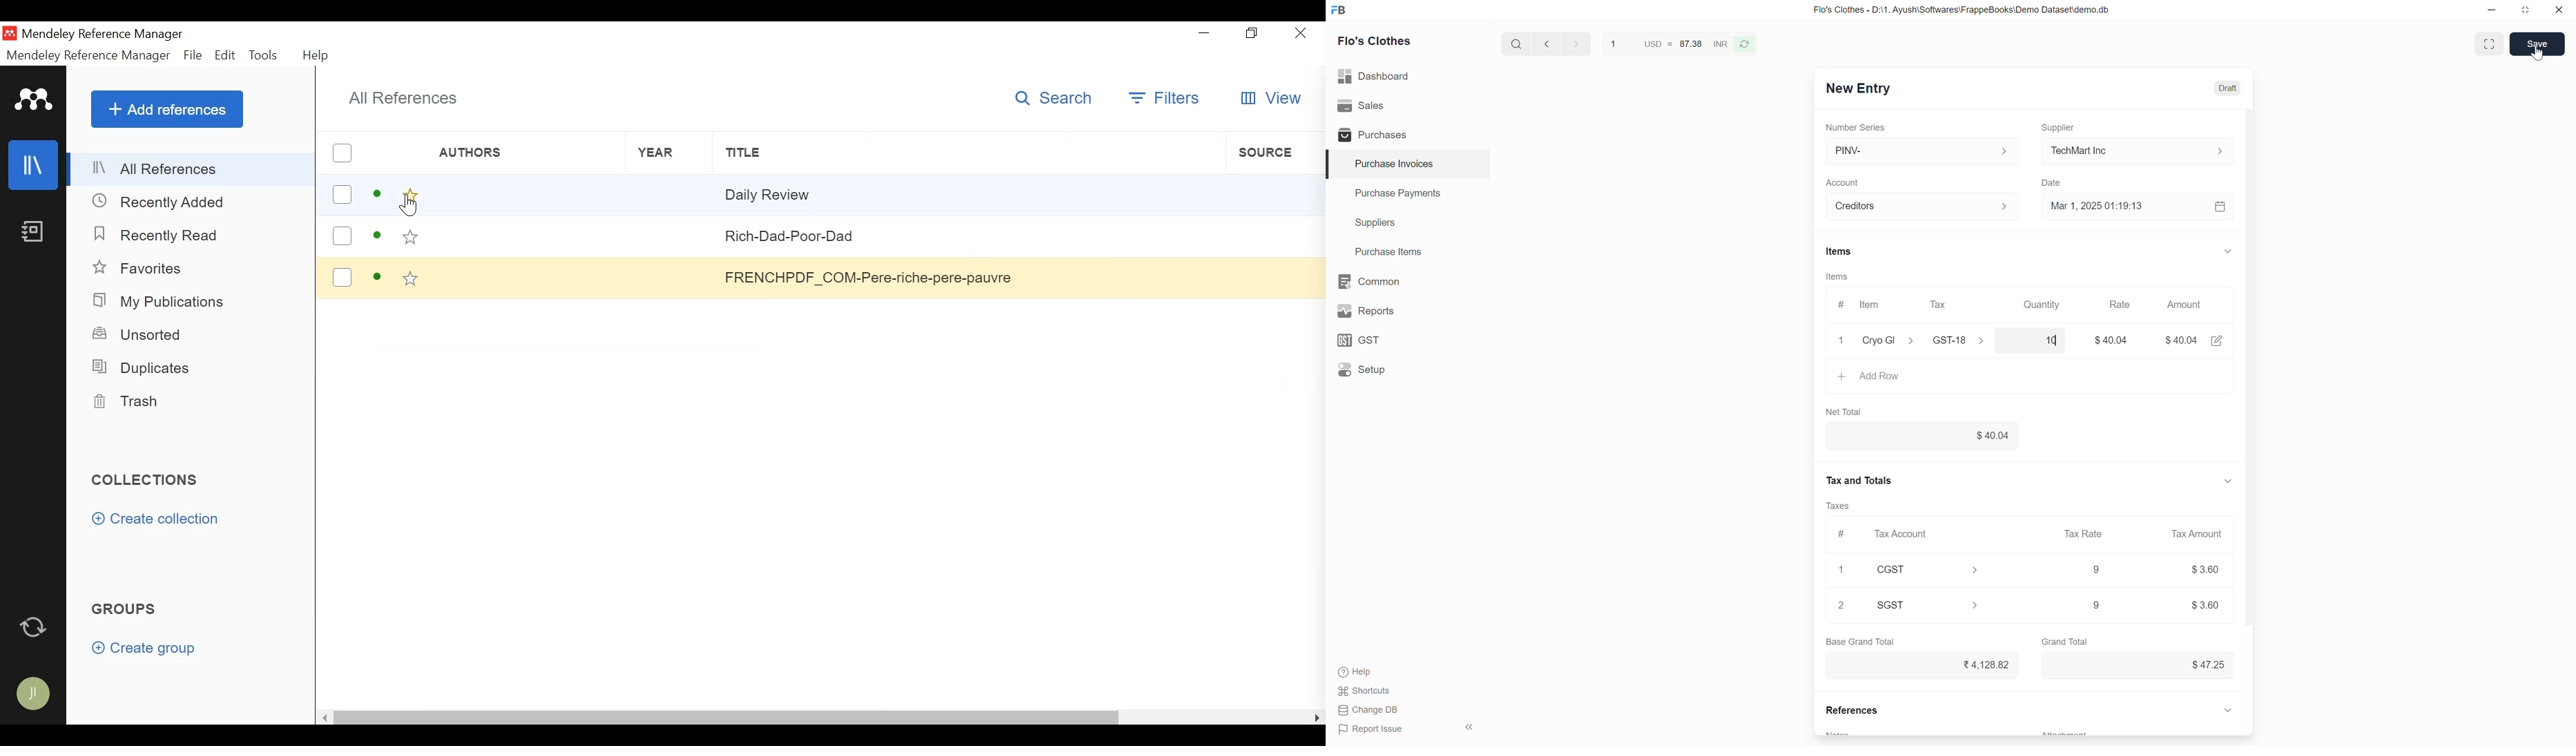  I want to click on Setup, so click(1364, 369).